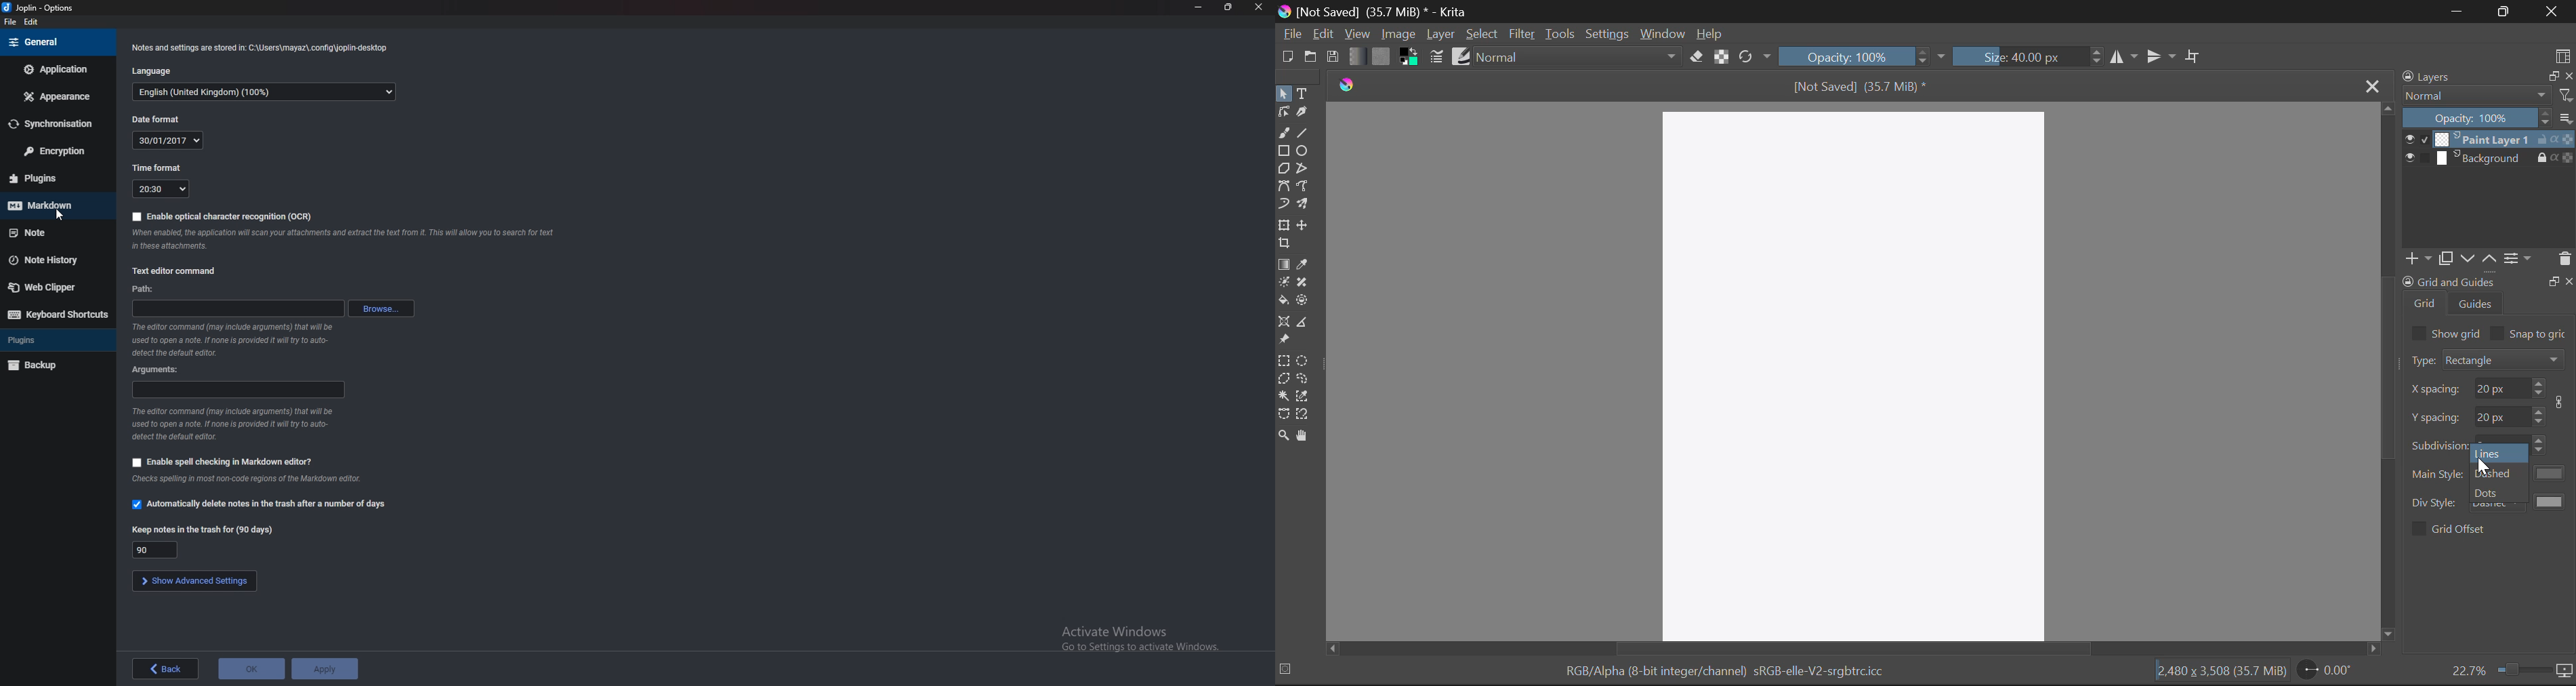  What do you see at coordinates (1304, 94) in the screenshot?
I see `Text` at bounding box center [1304, 94].